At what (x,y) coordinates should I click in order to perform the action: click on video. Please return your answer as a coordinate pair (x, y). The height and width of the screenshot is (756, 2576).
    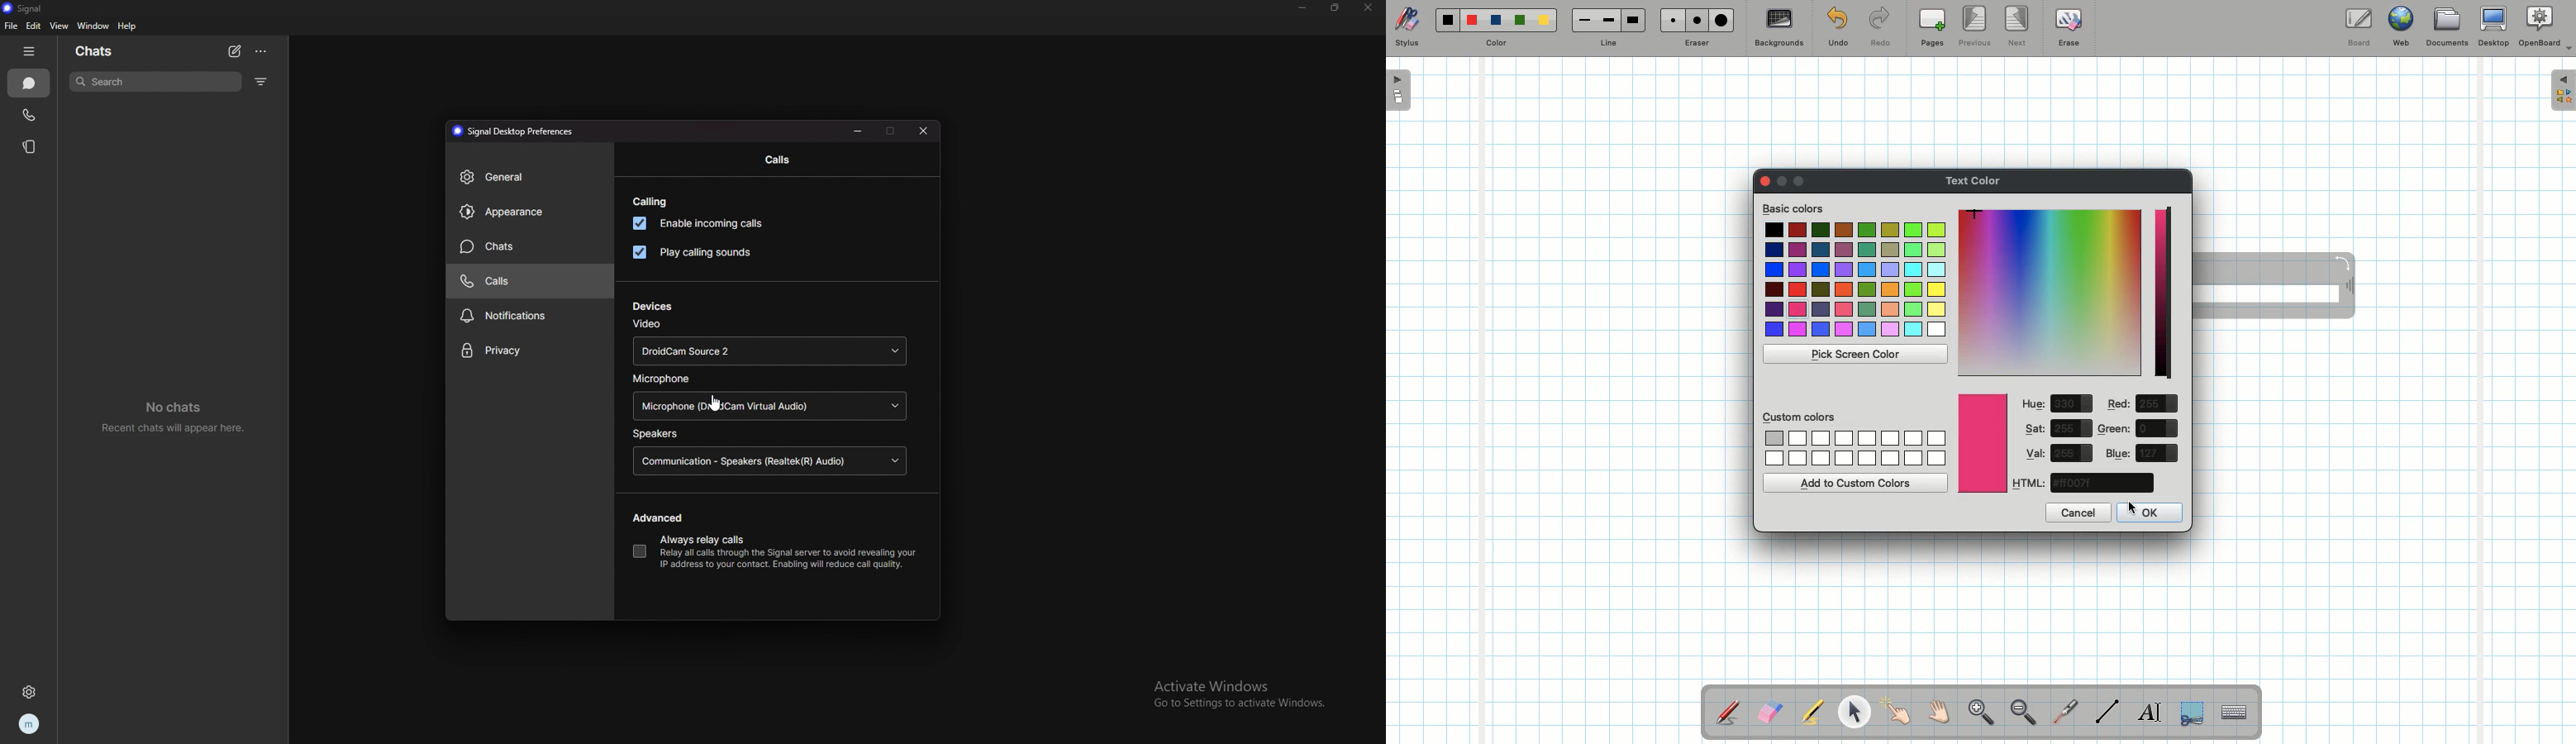
    Looking at the image, I should click on (647, 324).